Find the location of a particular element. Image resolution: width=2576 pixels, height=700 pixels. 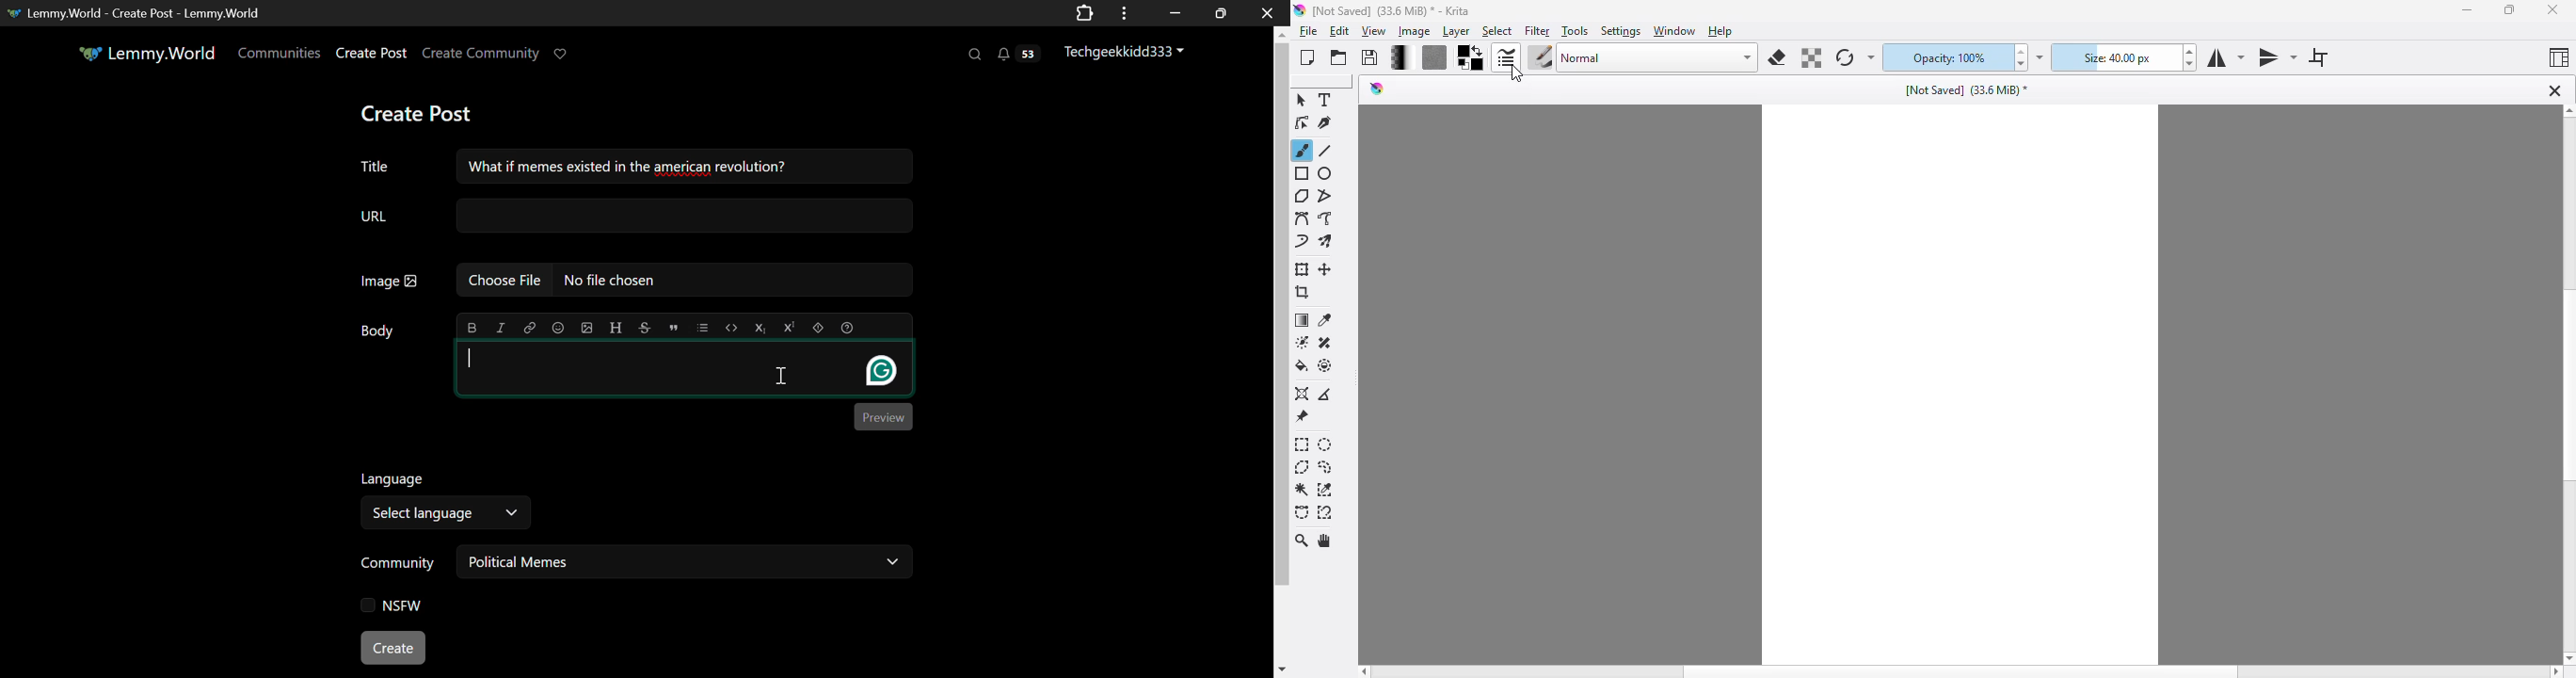

tools is located at coordinates (1576, 32).